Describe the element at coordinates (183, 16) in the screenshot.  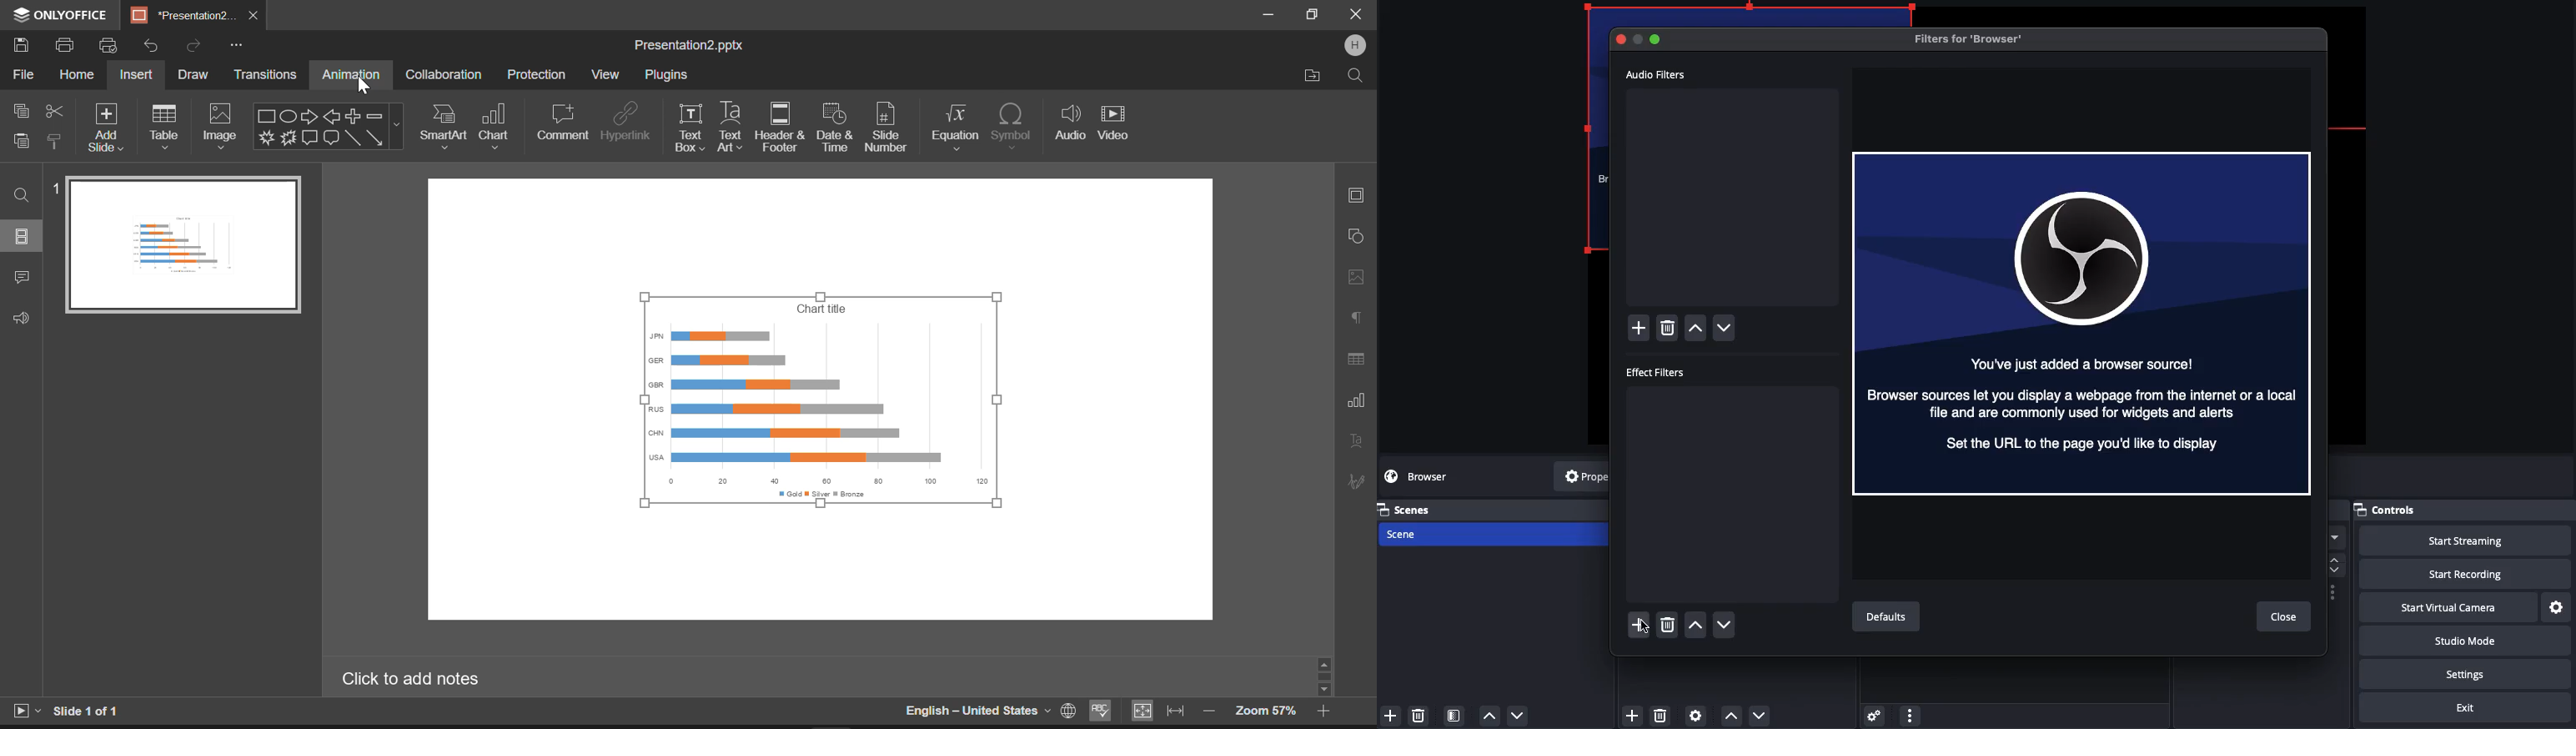
I see `*Presentation2.pptx` at that location.